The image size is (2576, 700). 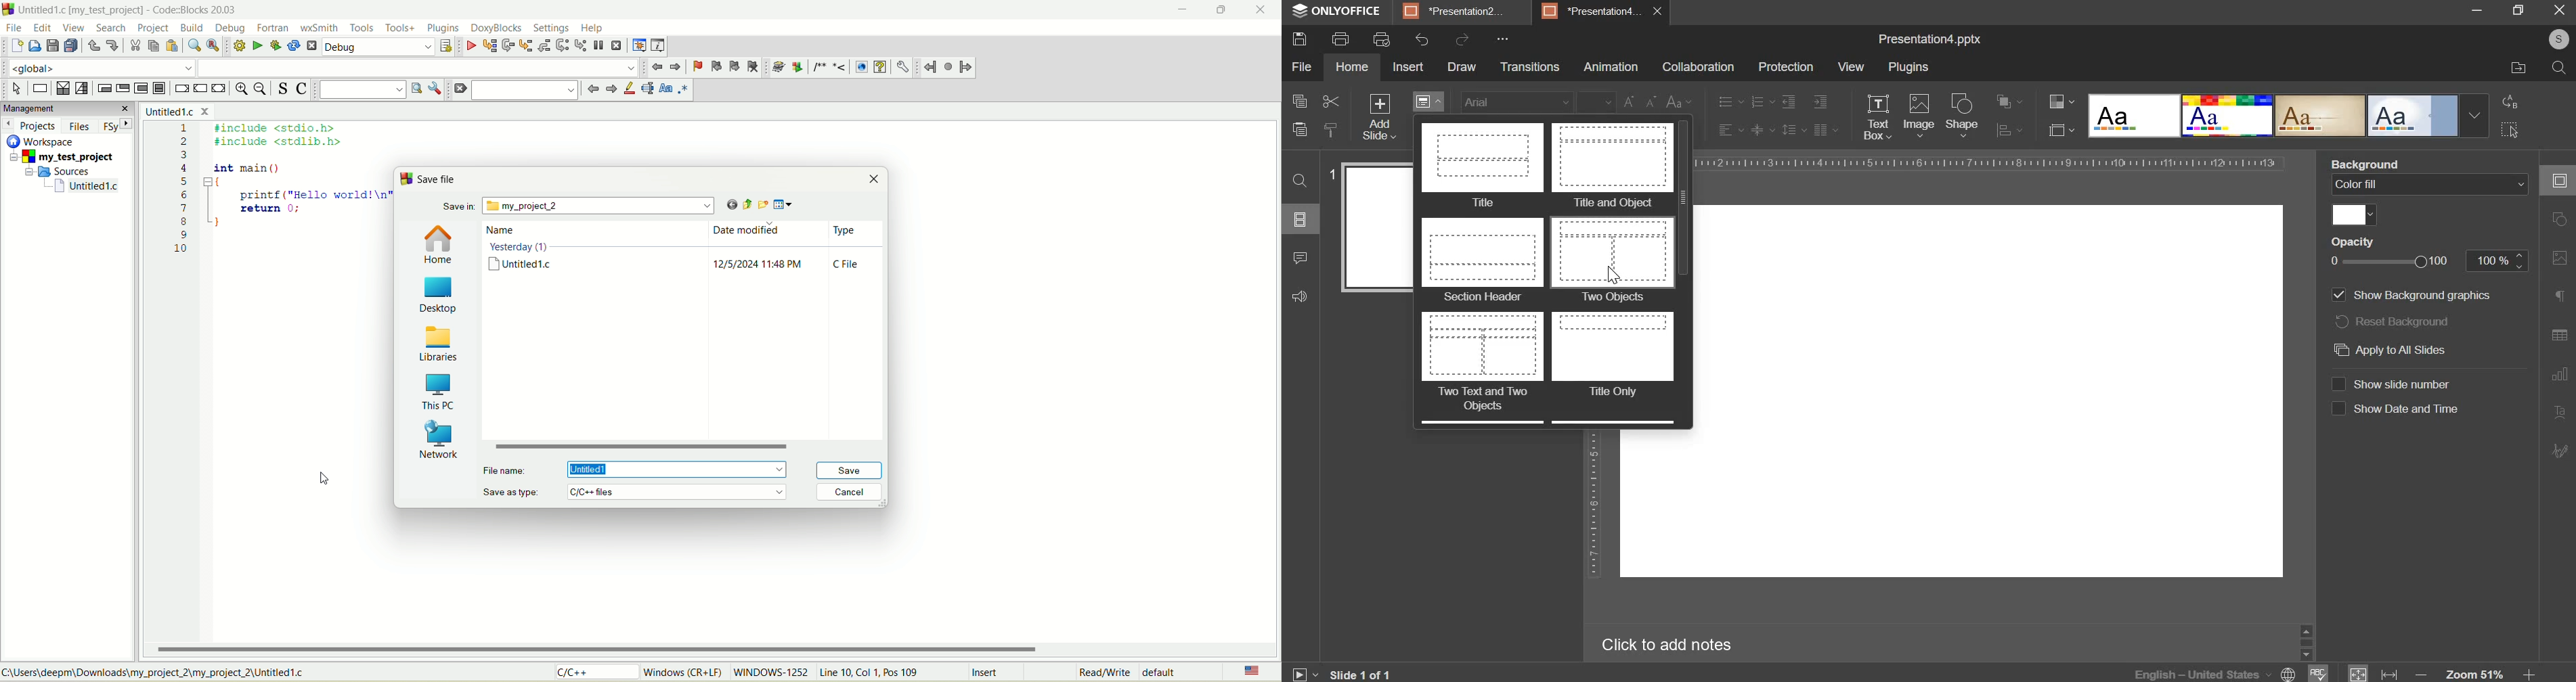 What do you see at coordinates (2518, 68) in the screenshot?
I see `file location` at bounding box center [2518, 68].